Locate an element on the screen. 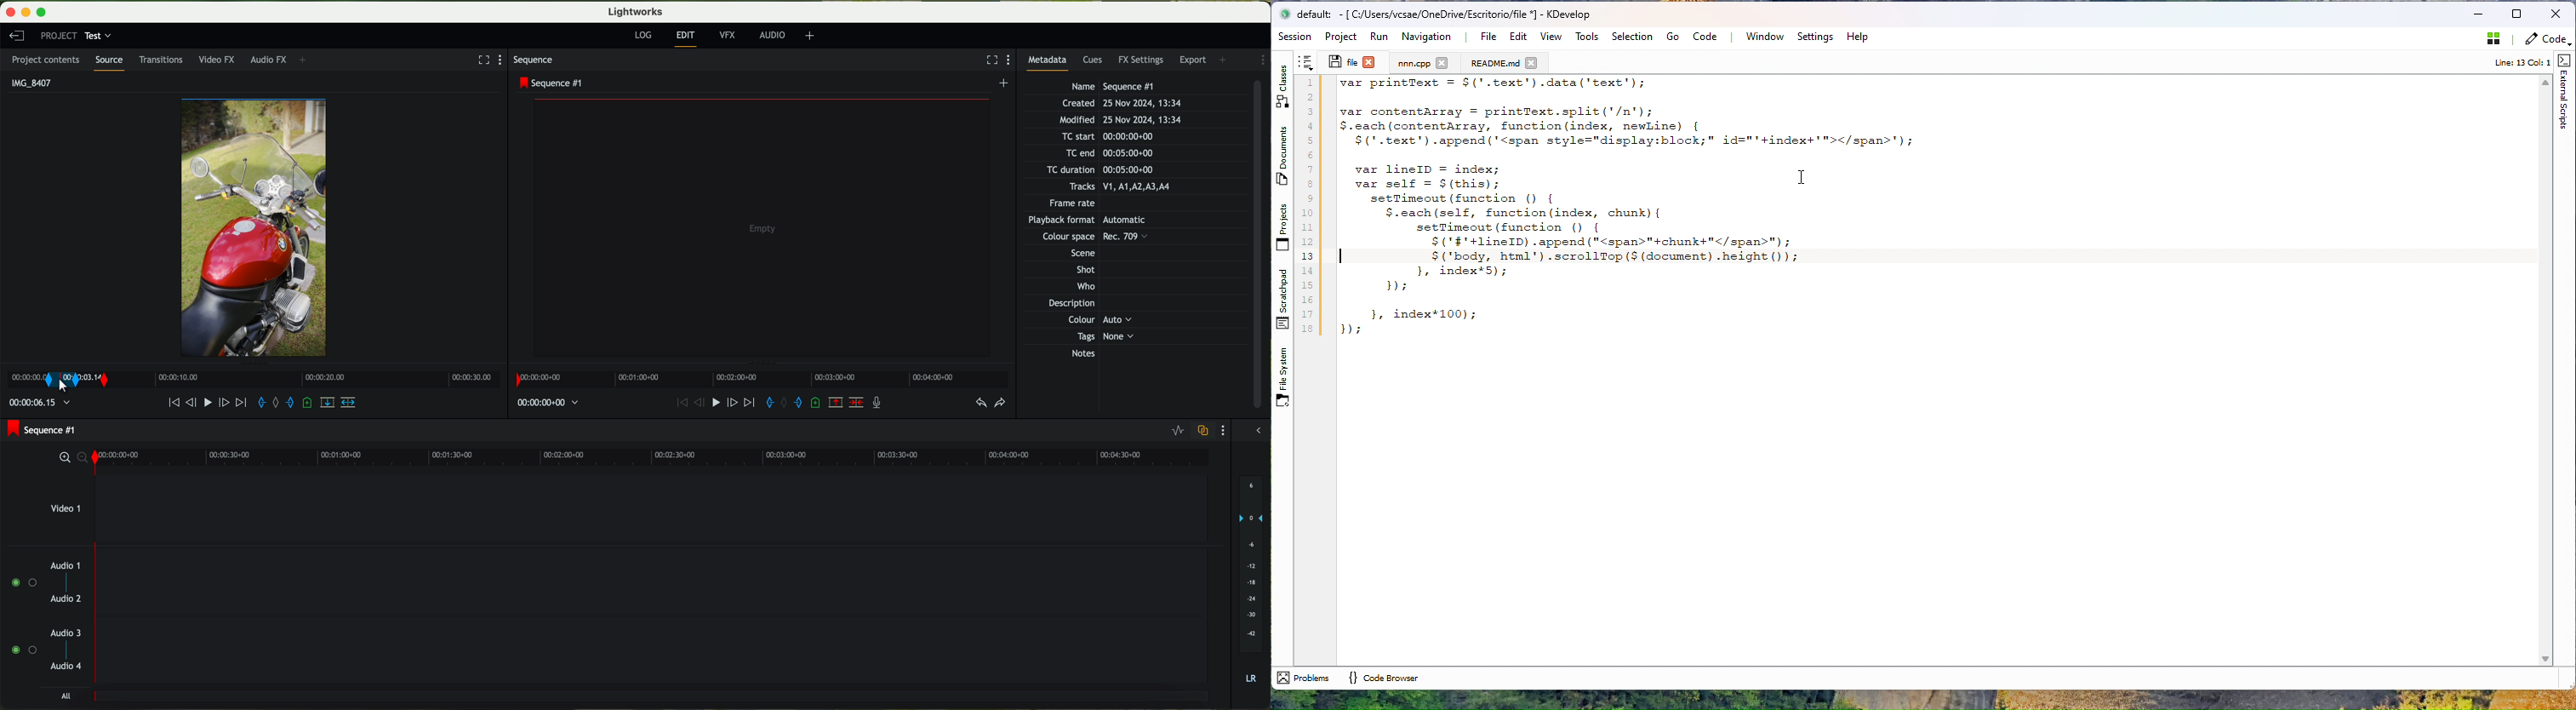 The width and height of the screenshot is (2576, 728). video 1 is located at coordinates (611, 508).